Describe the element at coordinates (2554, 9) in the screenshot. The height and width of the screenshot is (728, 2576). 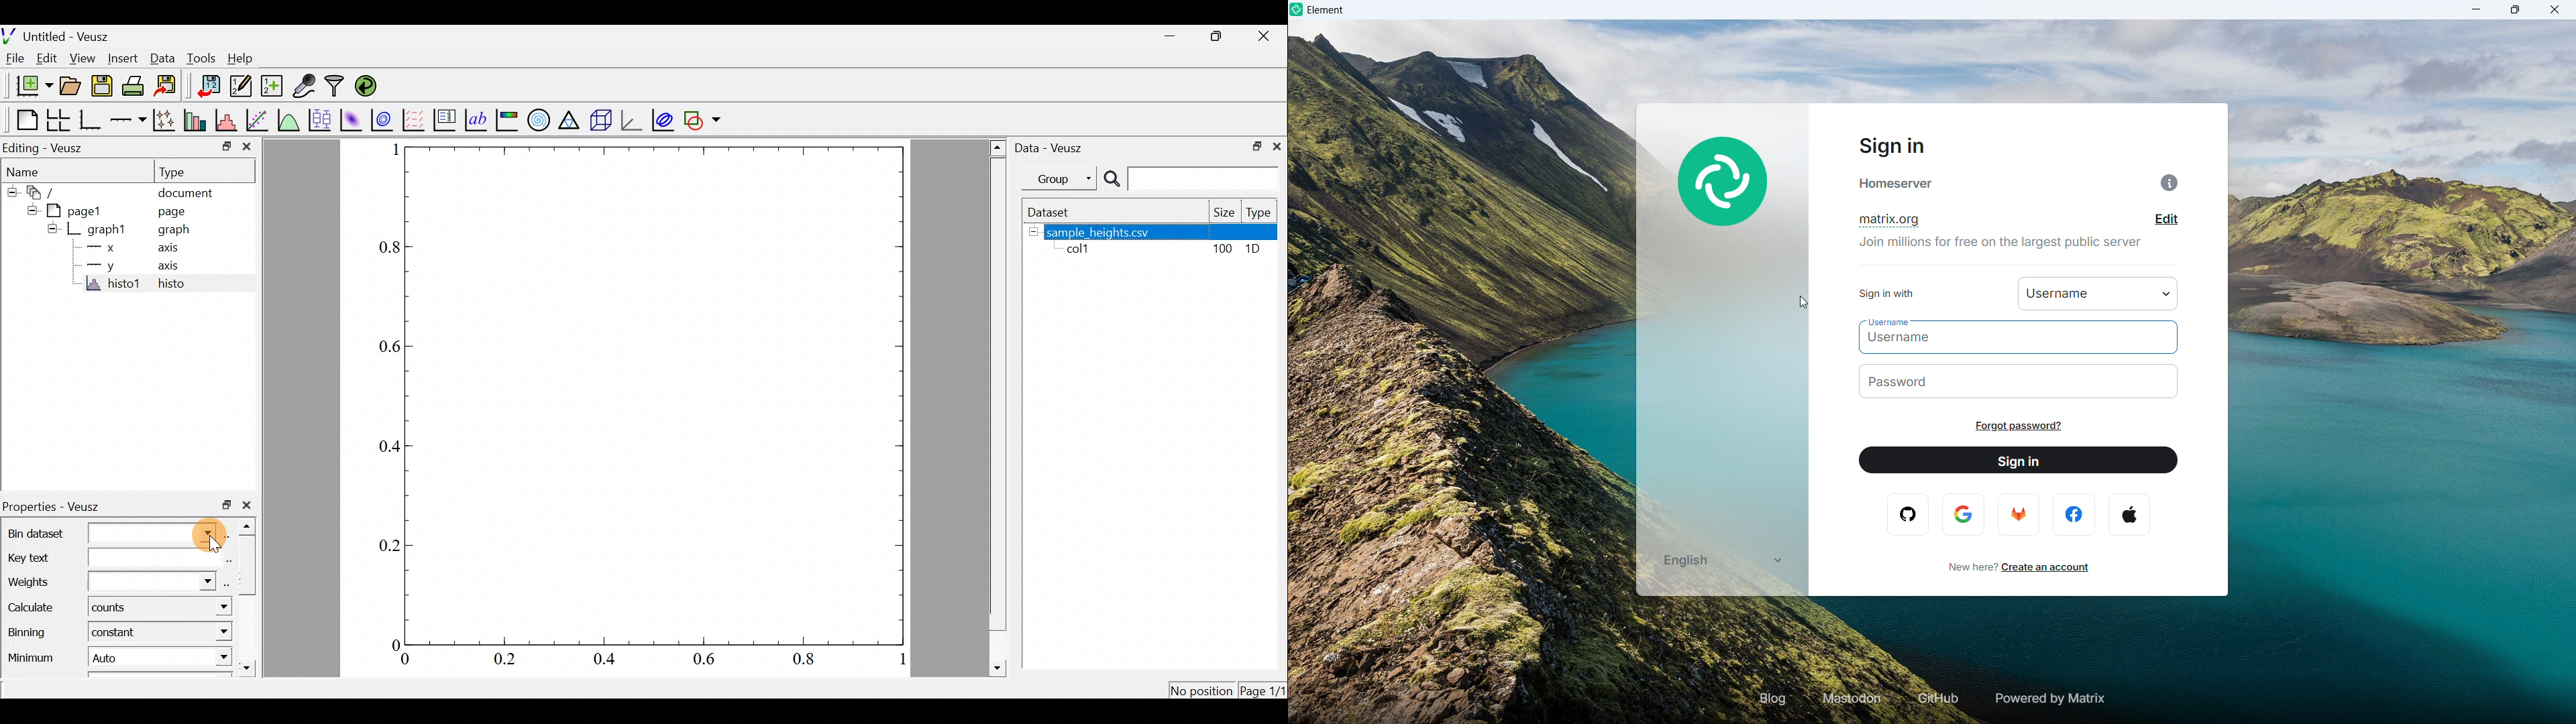
I see `close ` at that location.